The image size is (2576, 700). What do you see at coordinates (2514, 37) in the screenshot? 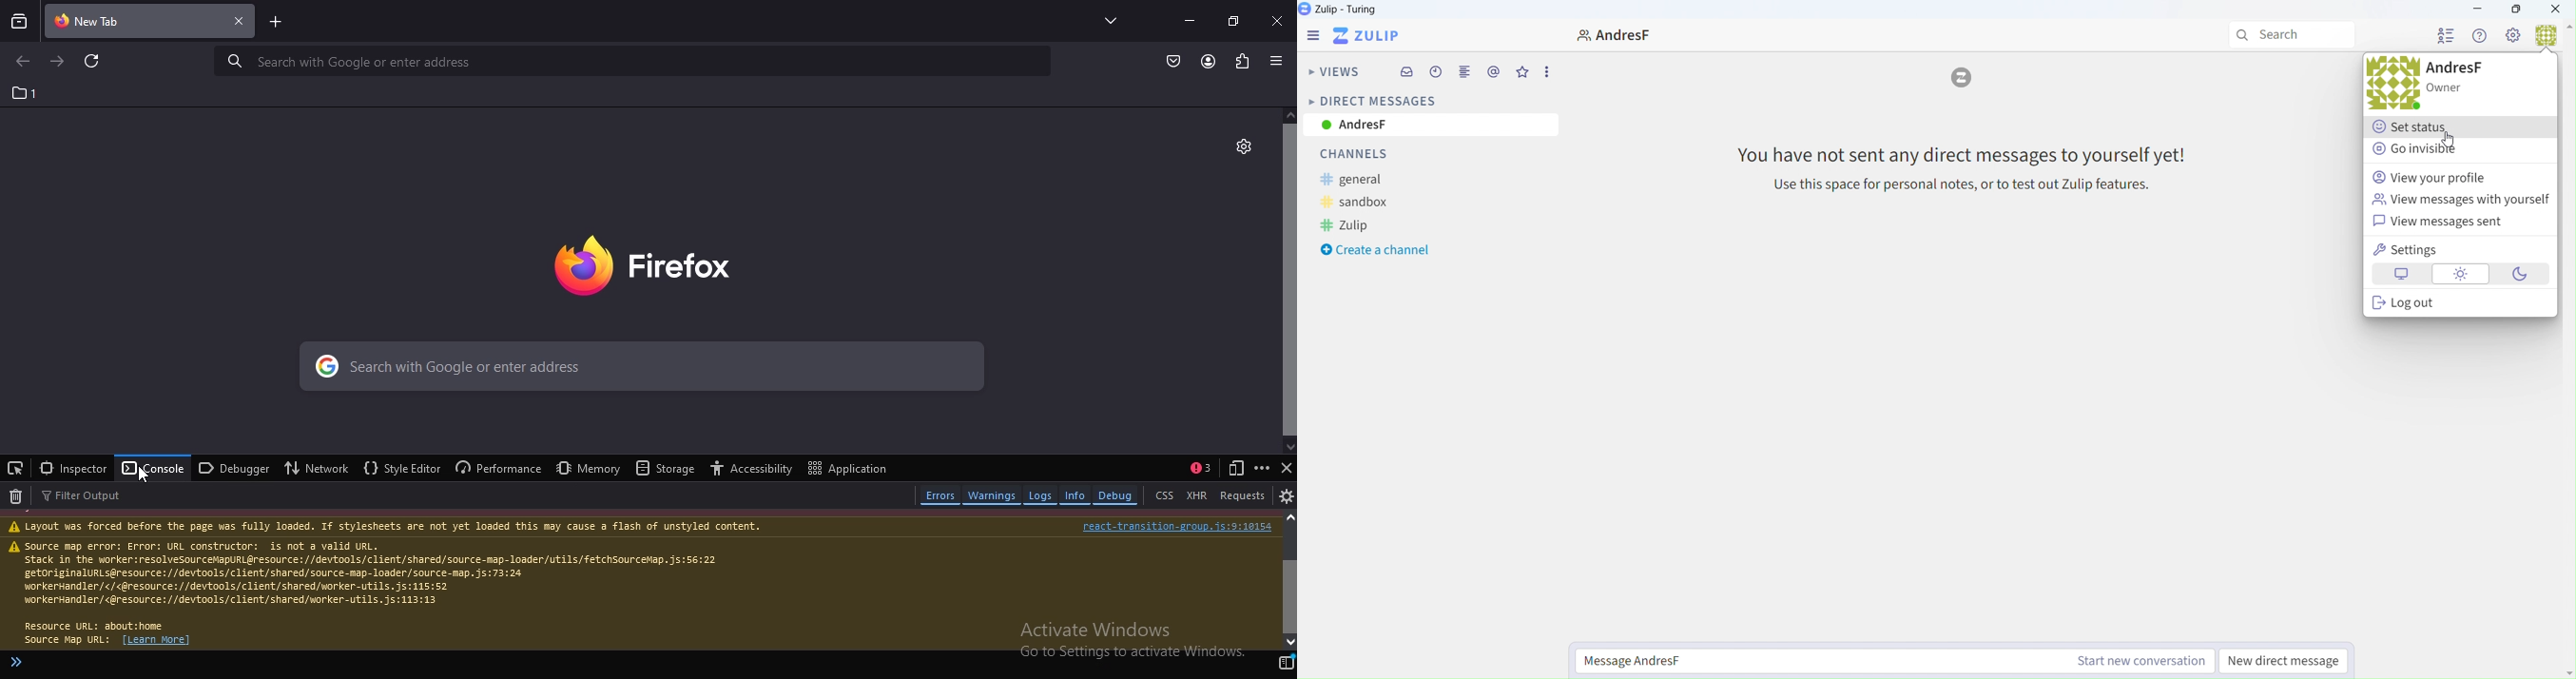
I see `Settings` at bounding box center [2514, 37].